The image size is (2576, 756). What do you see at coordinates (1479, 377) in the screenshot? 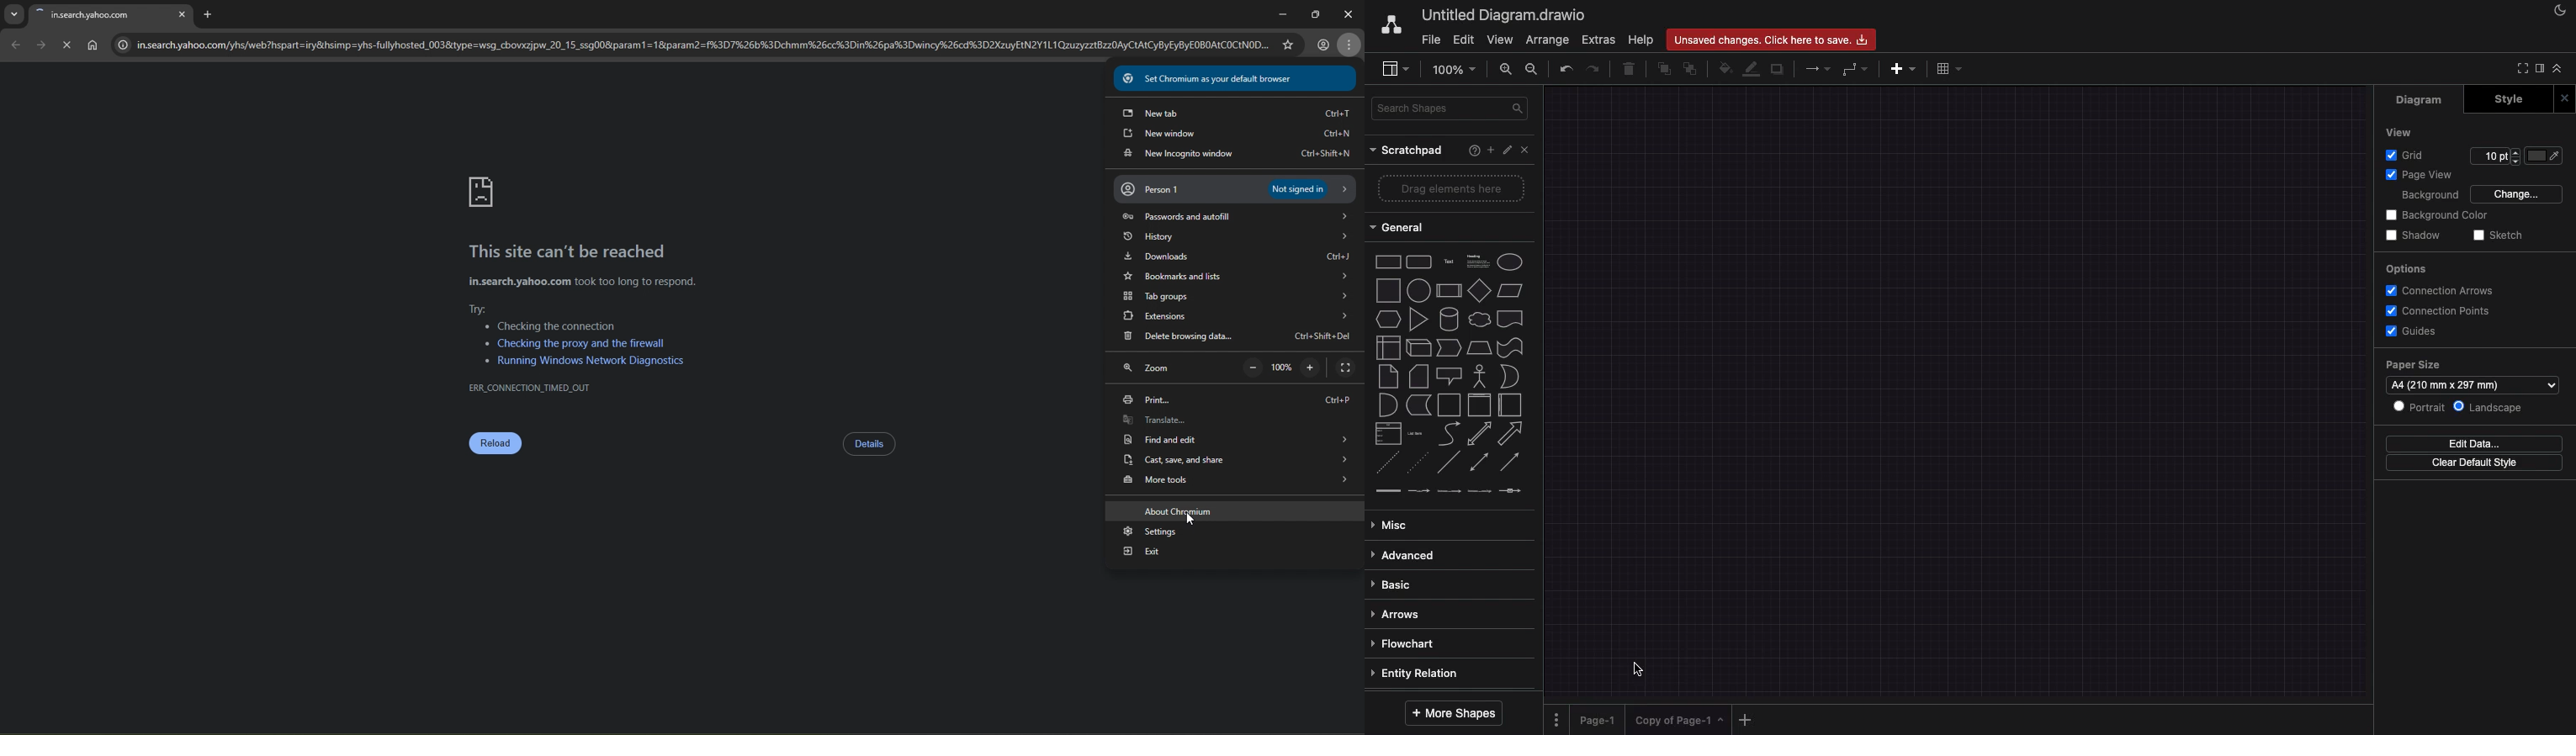
I see `actor` at bounding box center [1479, 377].